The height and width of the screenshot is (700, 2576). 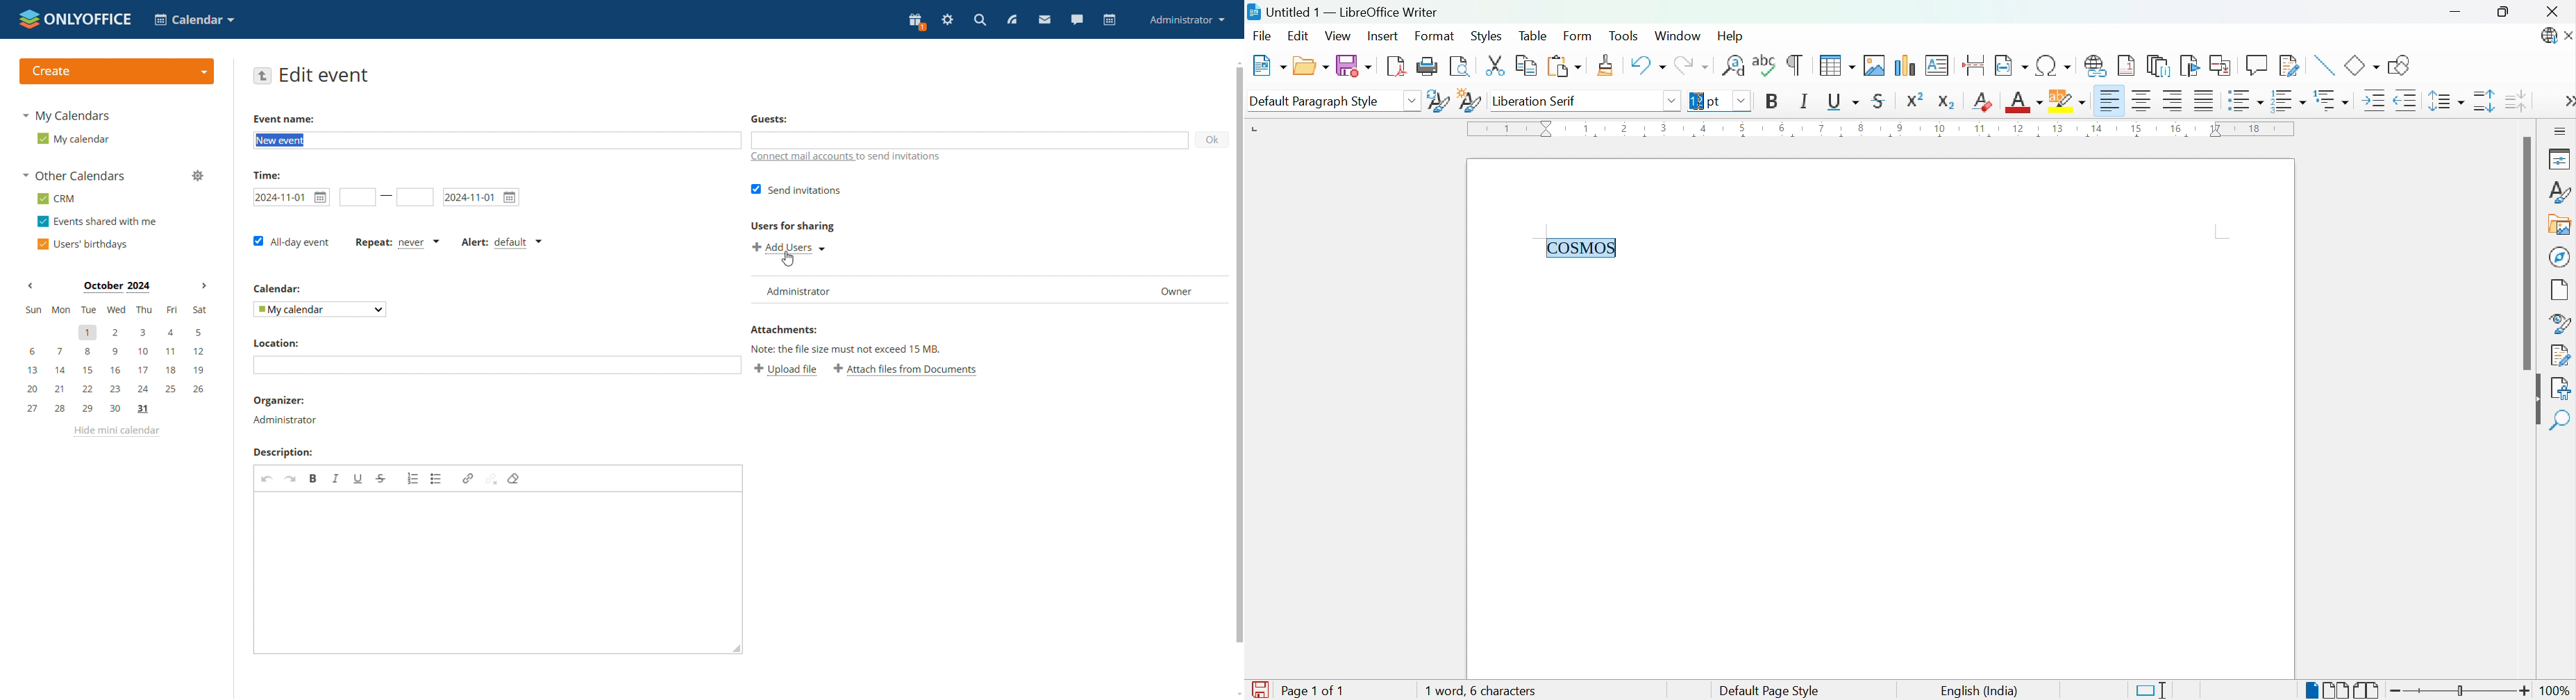 I want to click on Clear Direct Formatting, so click(x=1984, y=101).